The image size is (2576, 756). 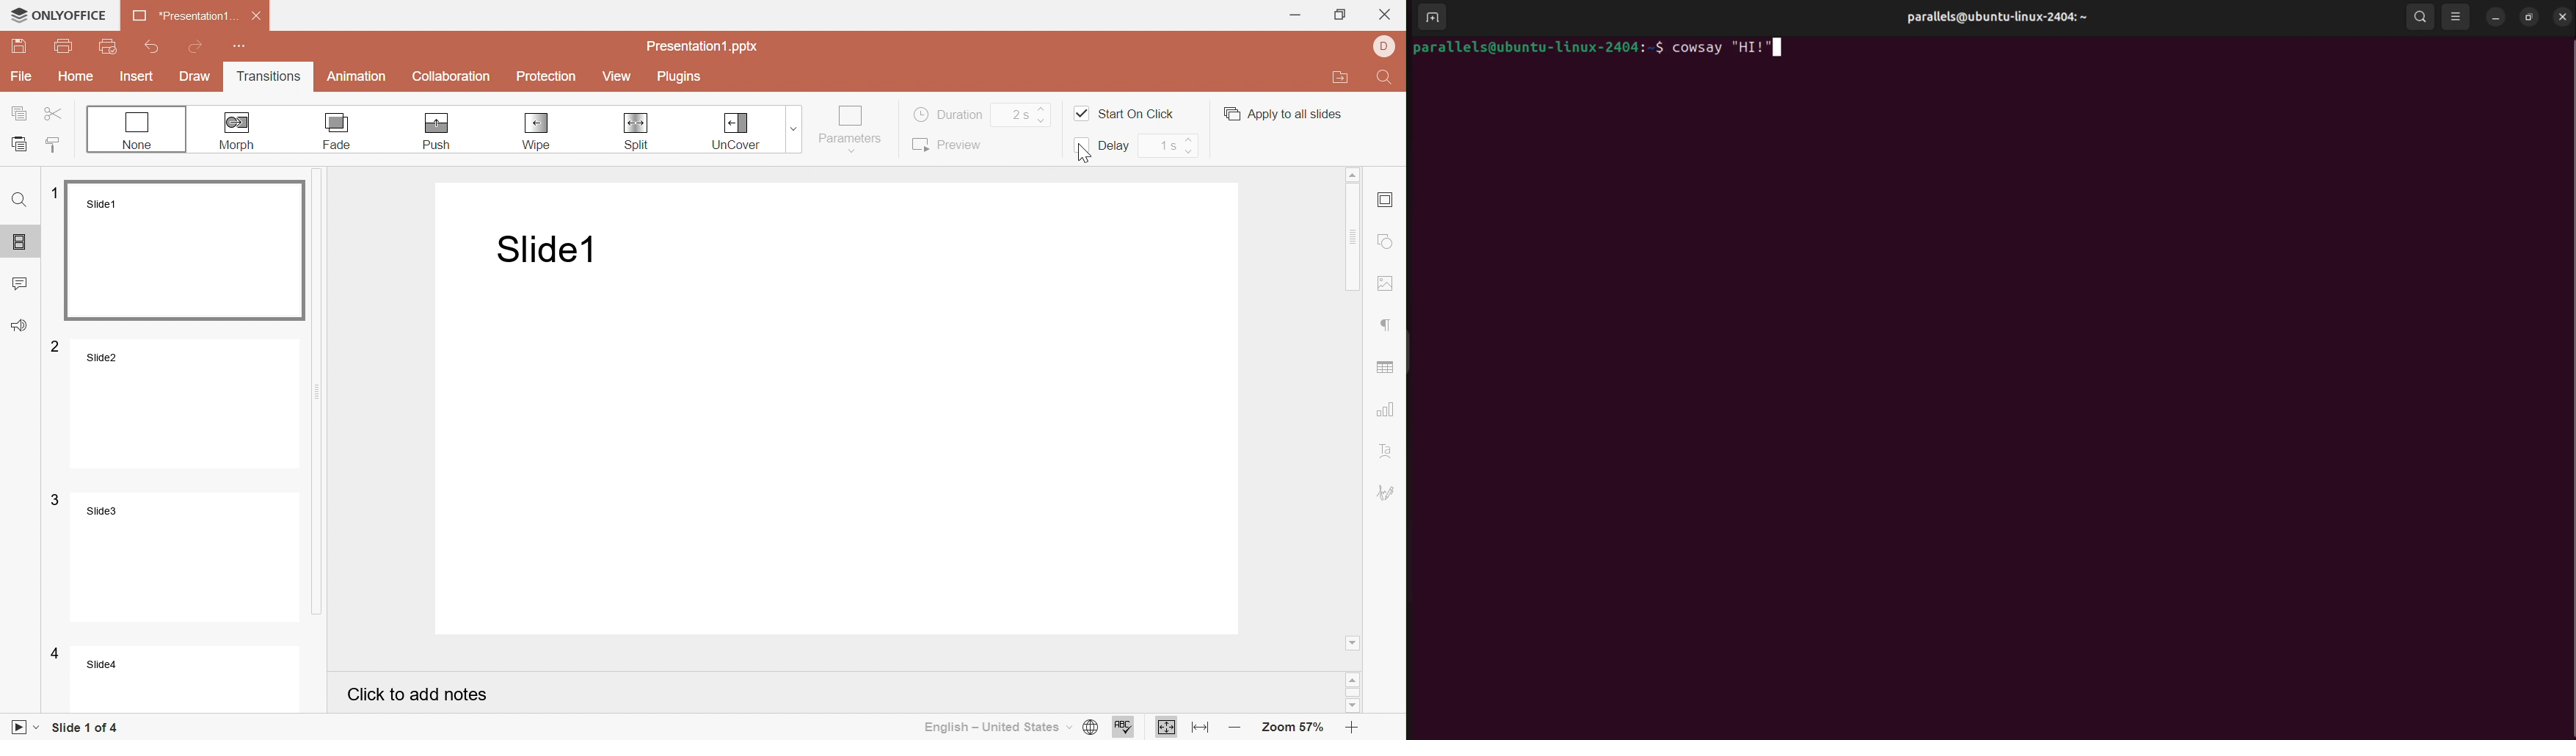 I want to click on Feedback & Support, so click(x=19, y=324).